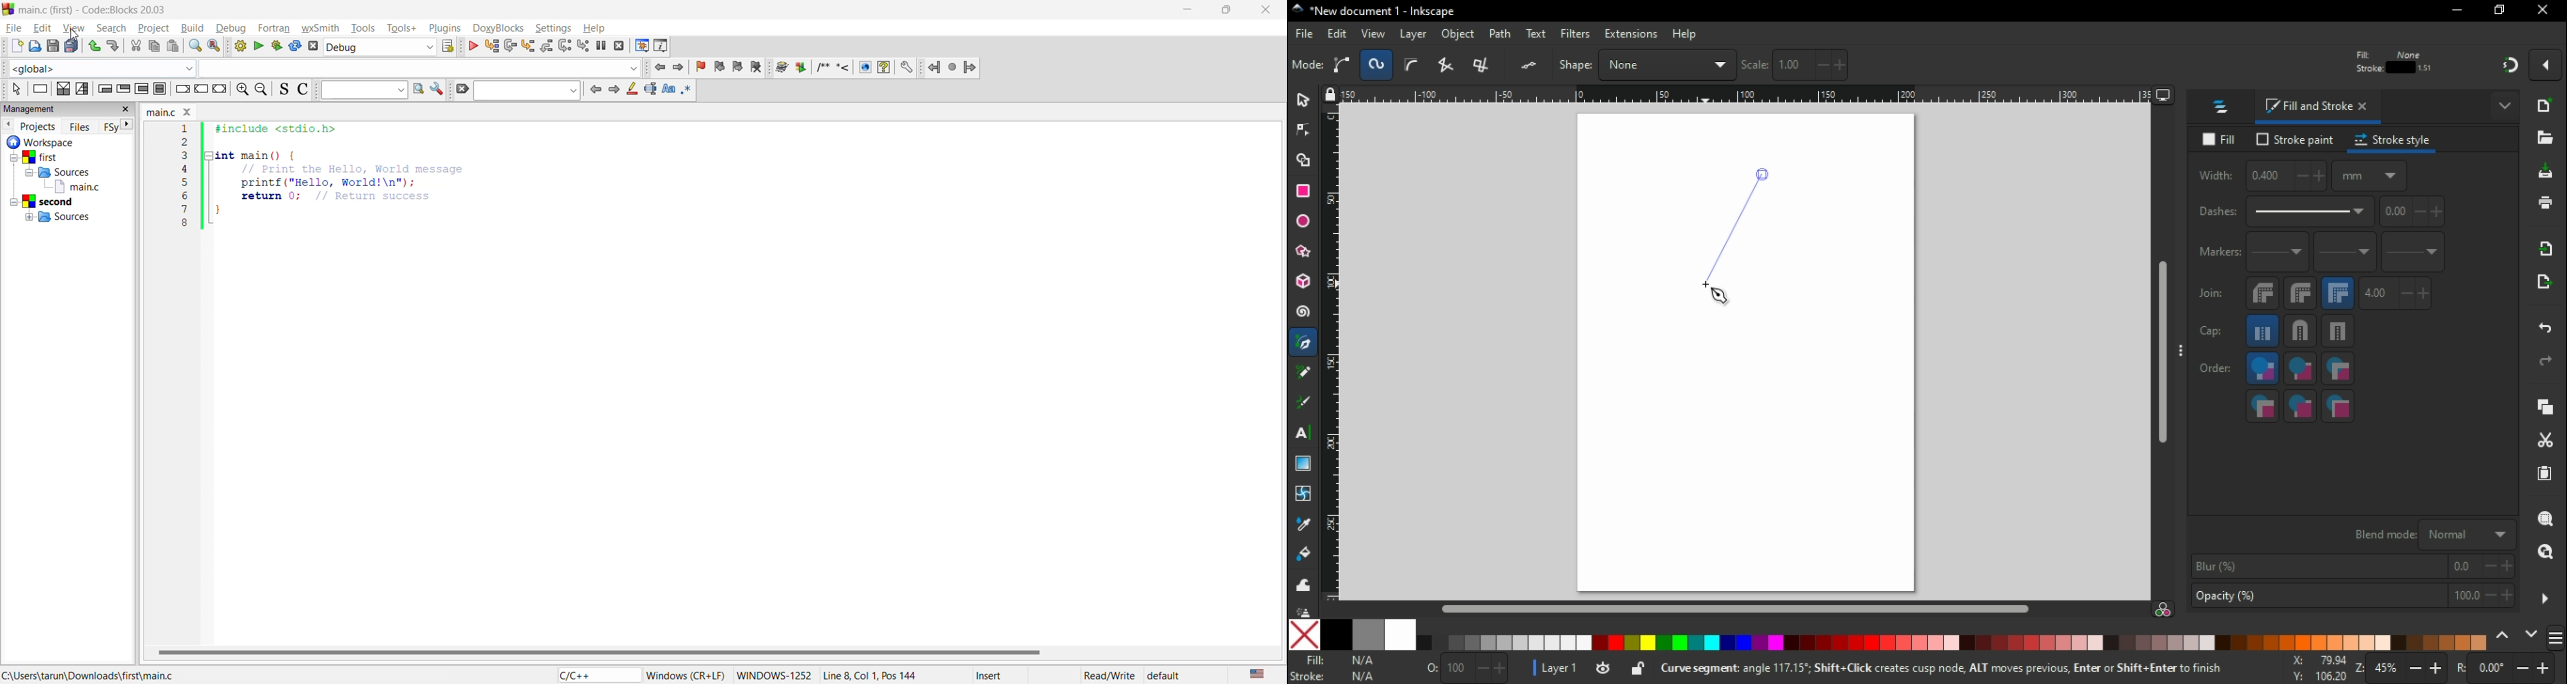  Describe the element at coordinates (687, 674) in the screenshot. I see `Windows (CR+LF)` at that location.